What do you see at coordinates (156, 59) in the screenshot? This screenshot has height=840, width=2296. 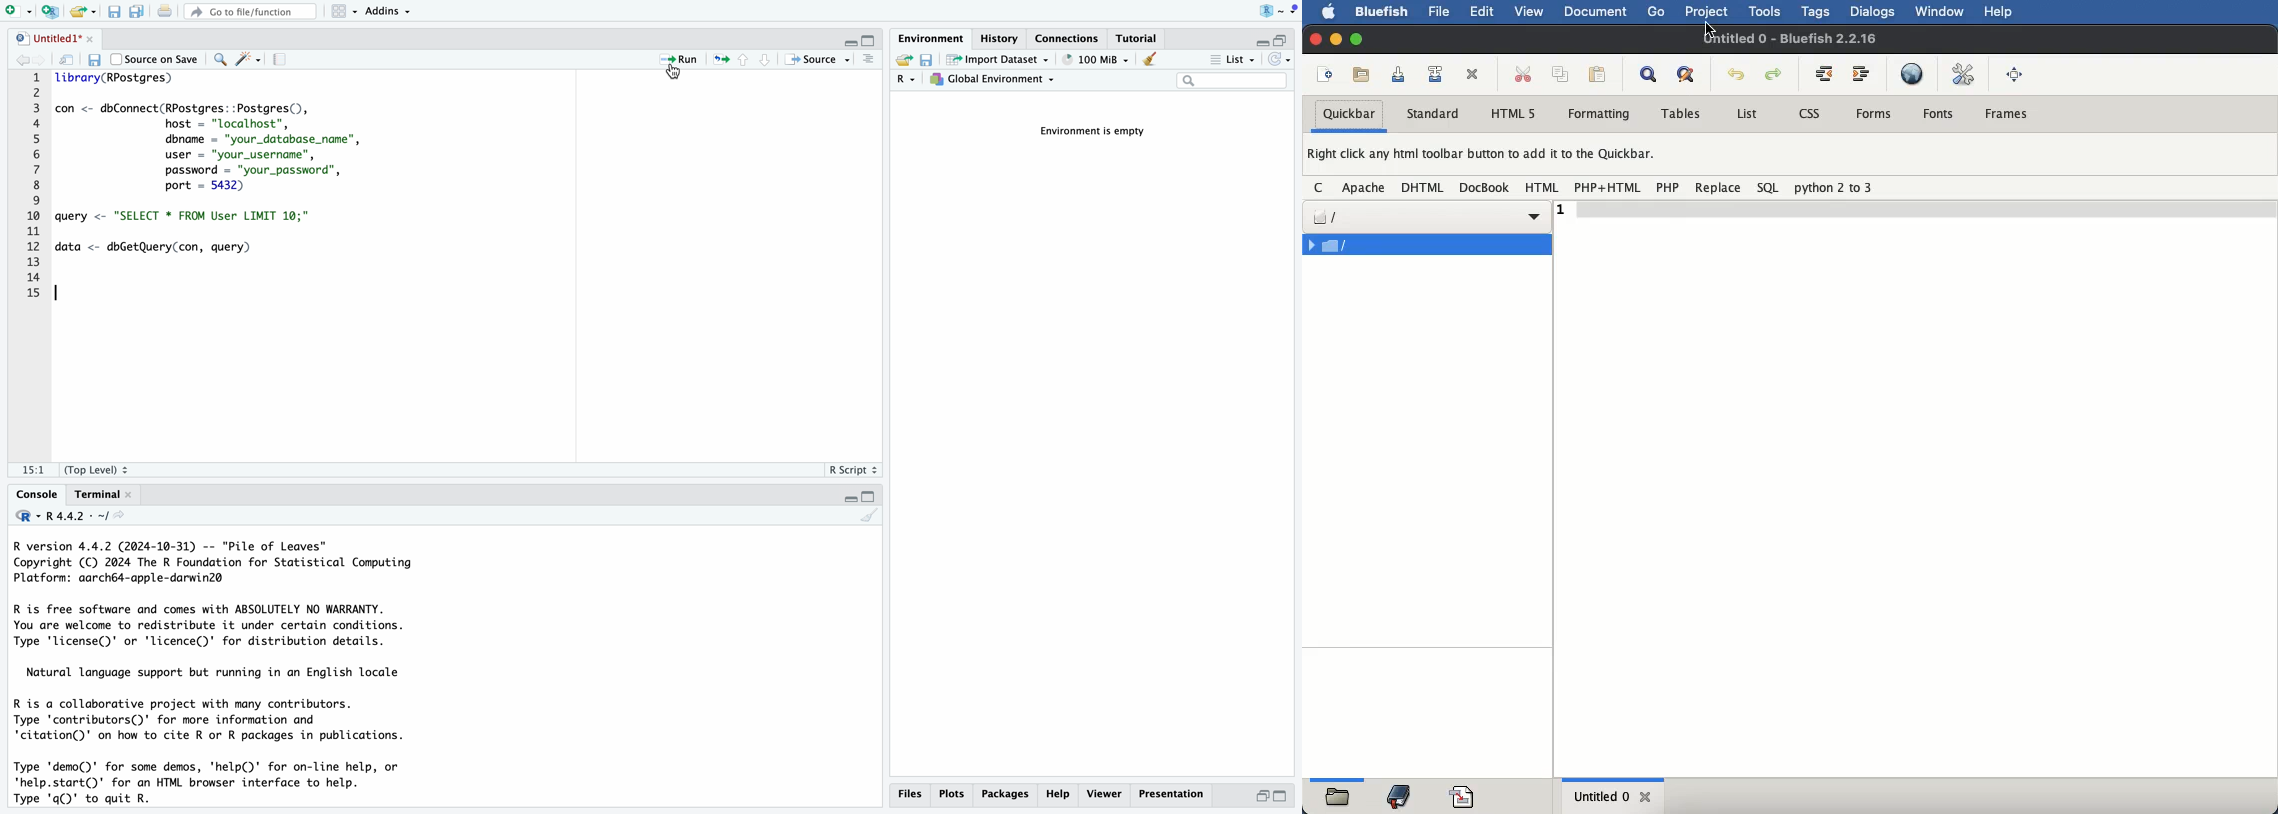 I see `source on save` at bounding box center [156, 59].